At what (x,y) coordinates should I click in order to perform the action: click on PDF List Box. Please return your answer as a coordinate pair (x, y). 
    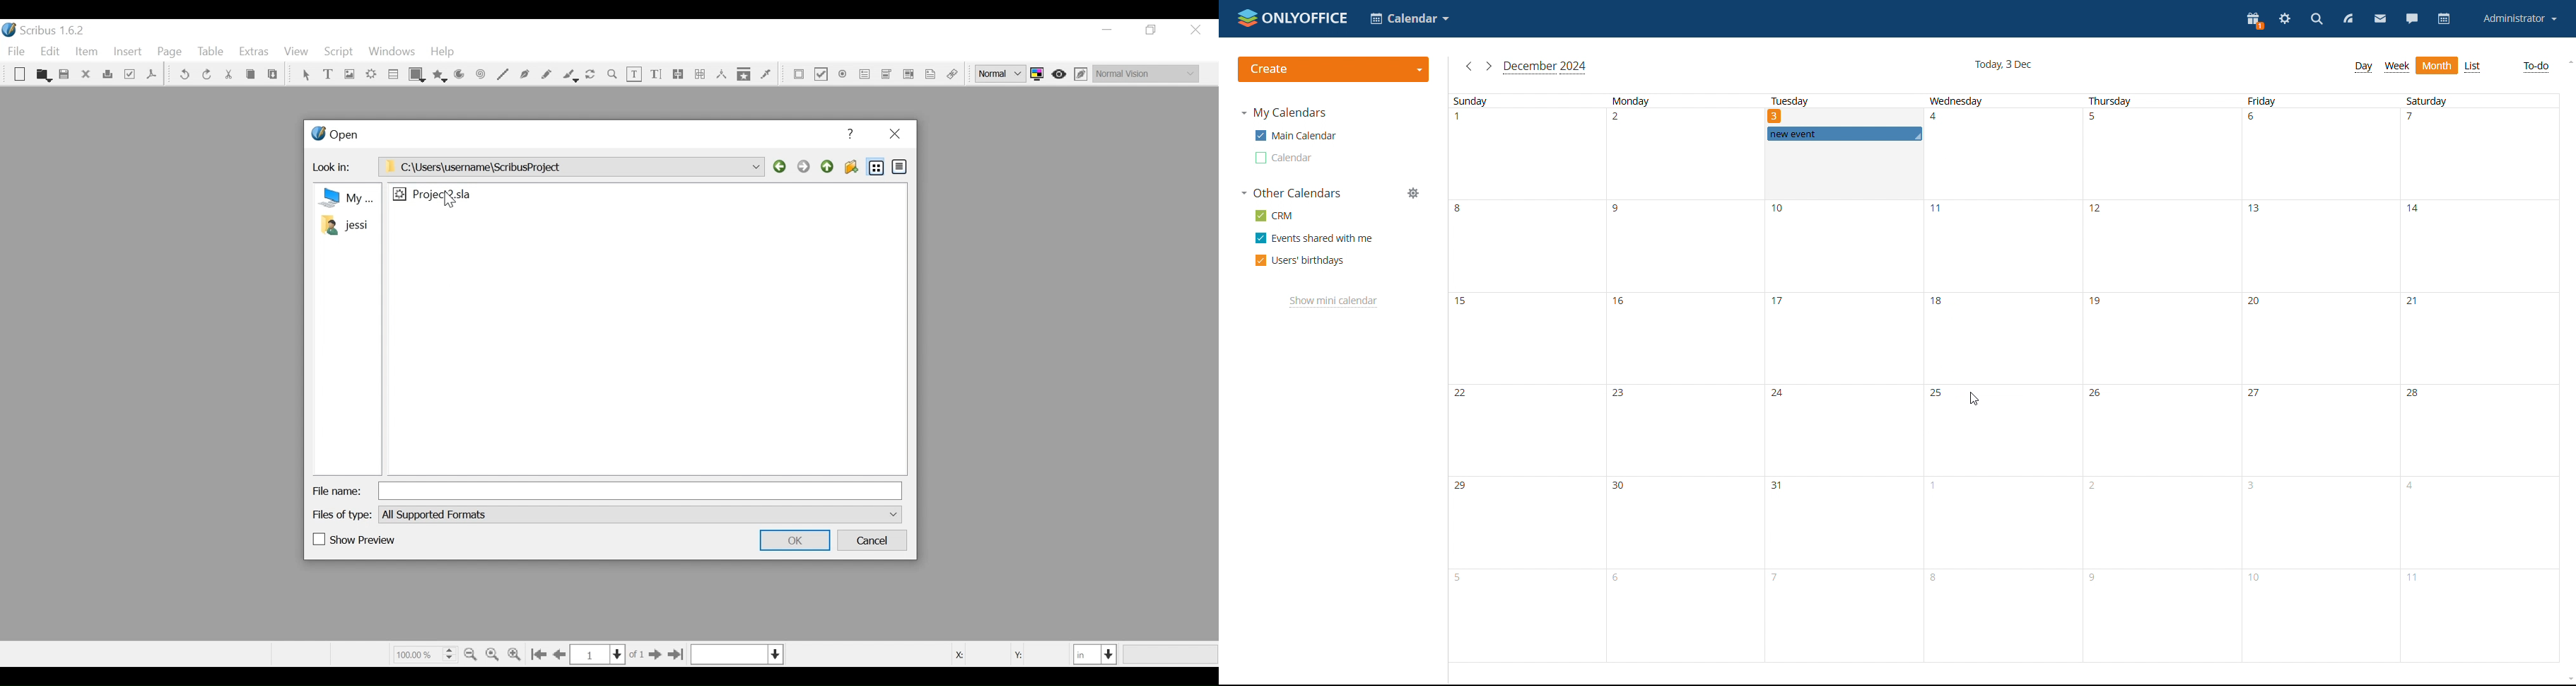
    Looking at the image, I should click on (886, 74).